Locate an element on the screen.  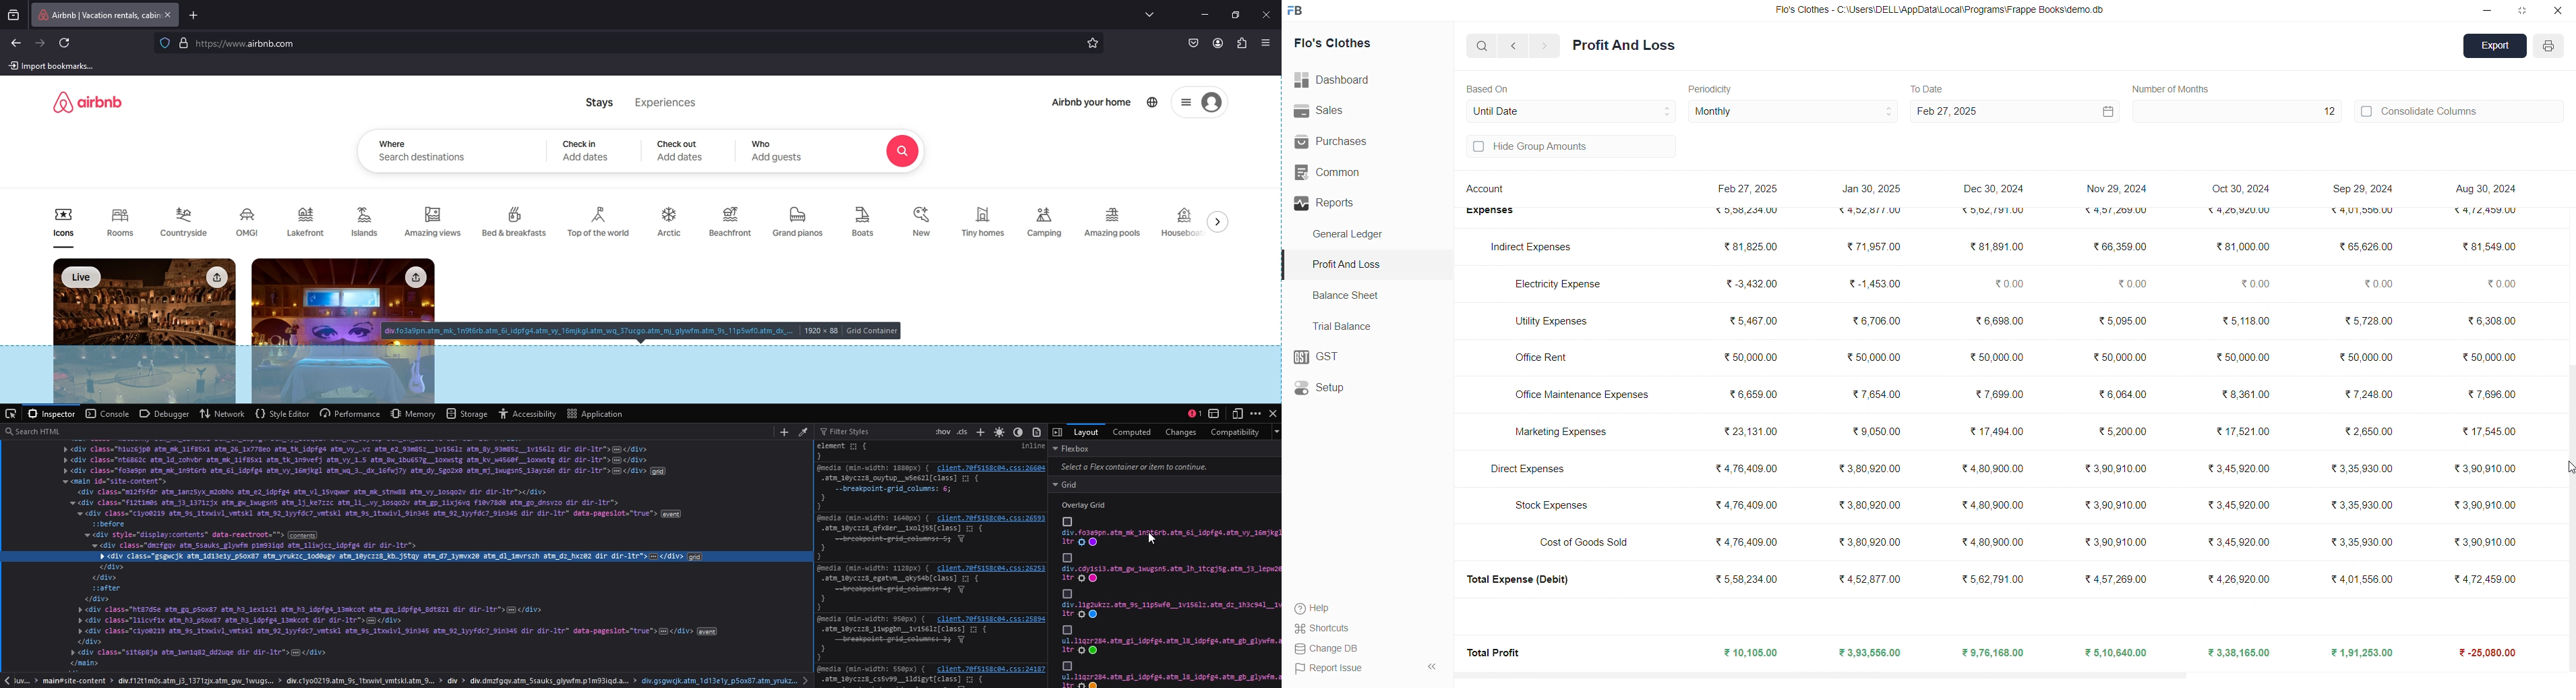
₹3,90,910.00 is located at coordinates (2119, 468).